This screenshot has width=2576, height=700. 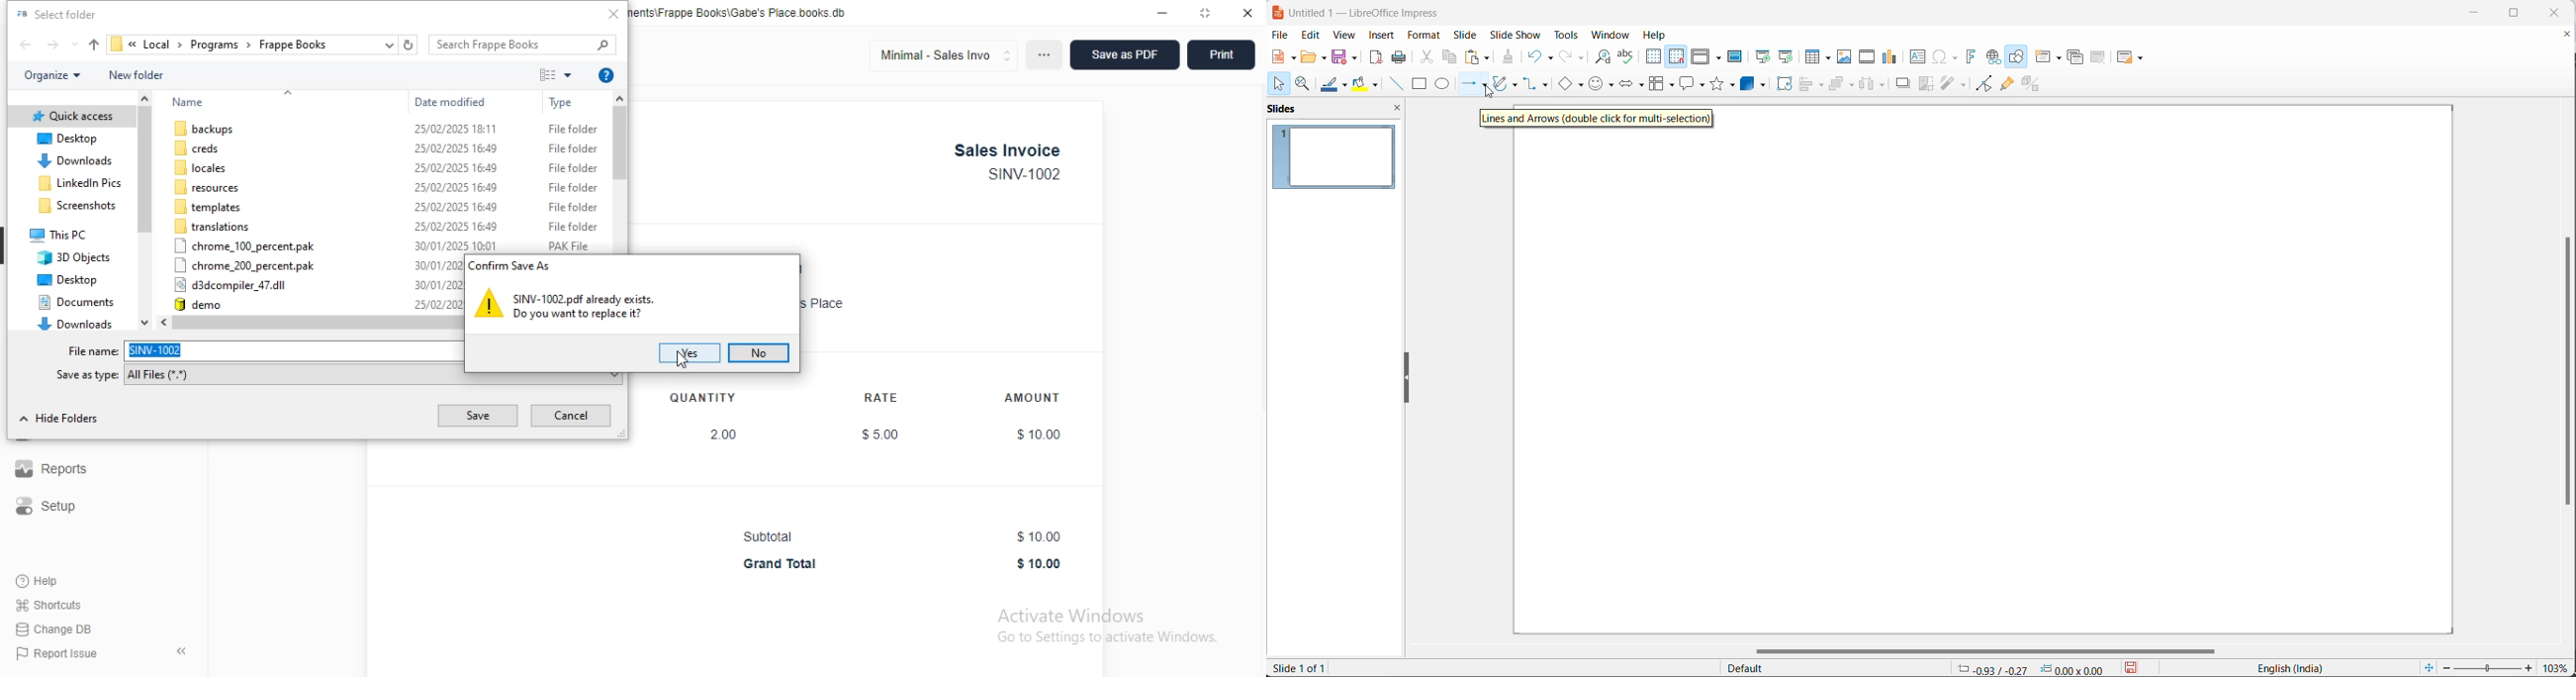 I want to click on translations, so click(x=211, y=227).